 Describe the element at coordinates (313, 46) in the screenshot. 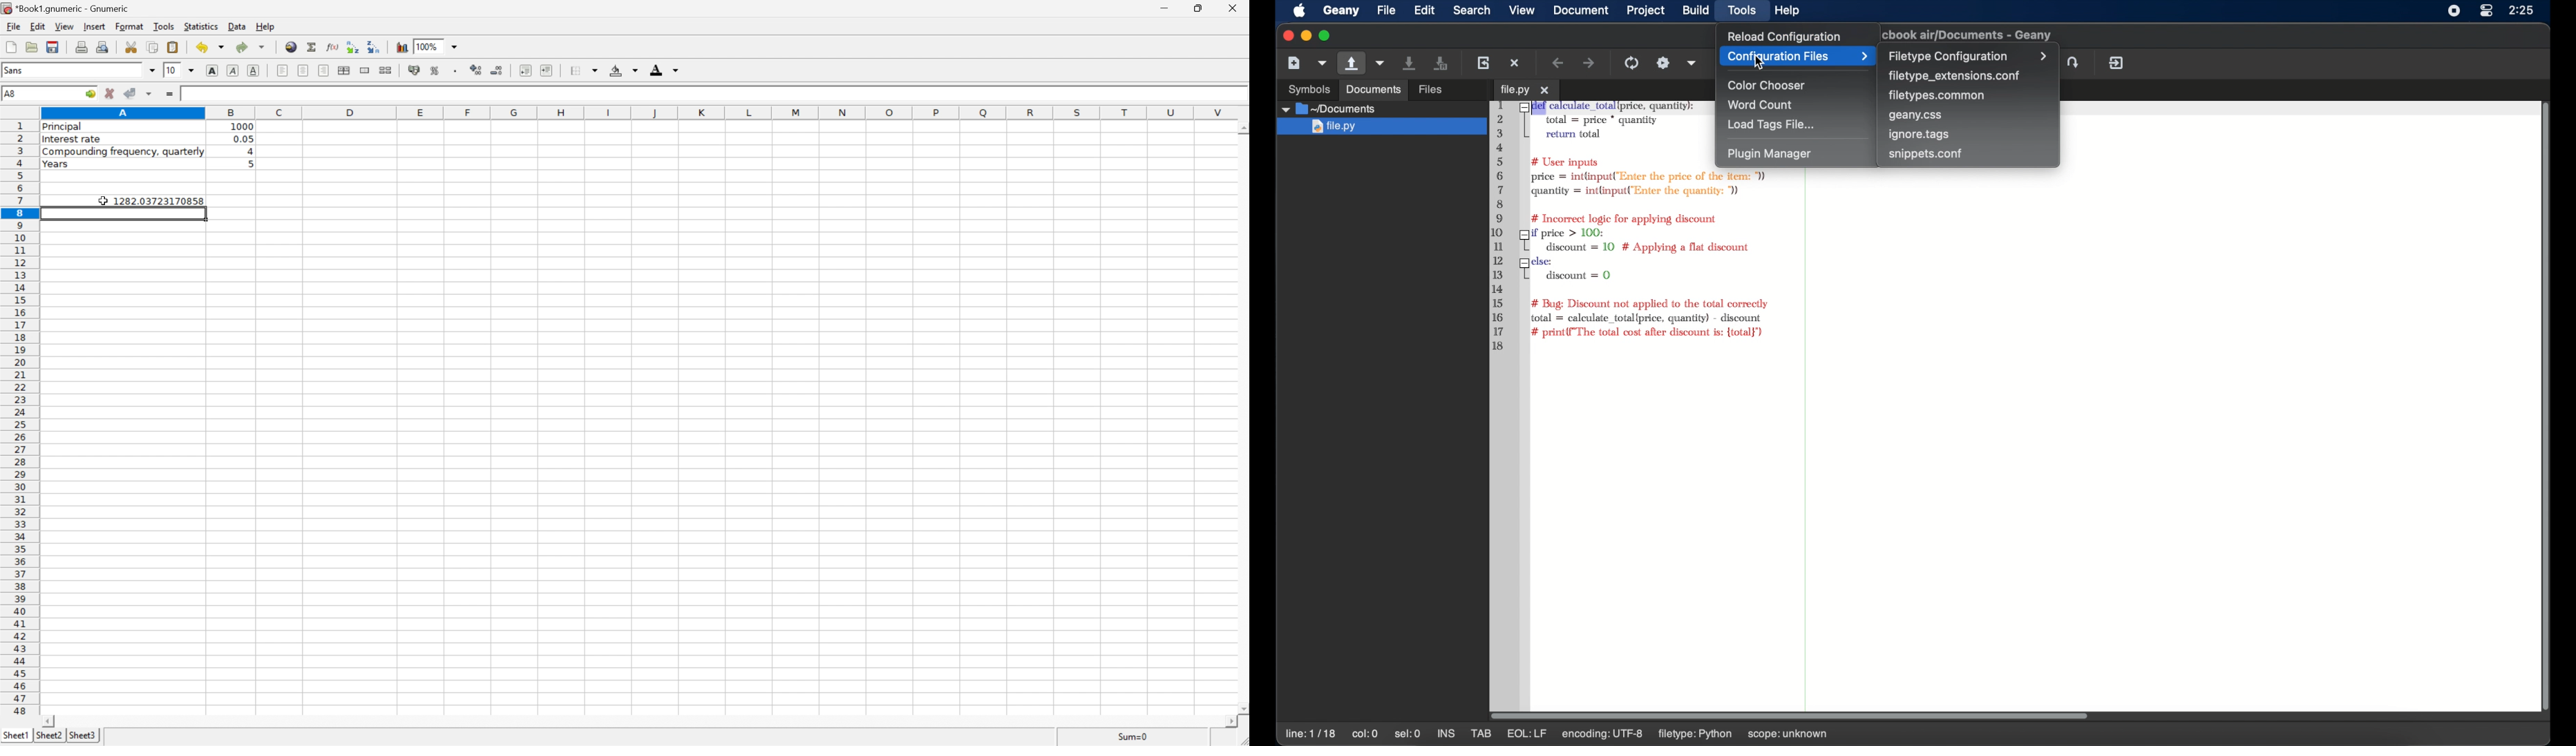

I see `sum in current cell` at that location.